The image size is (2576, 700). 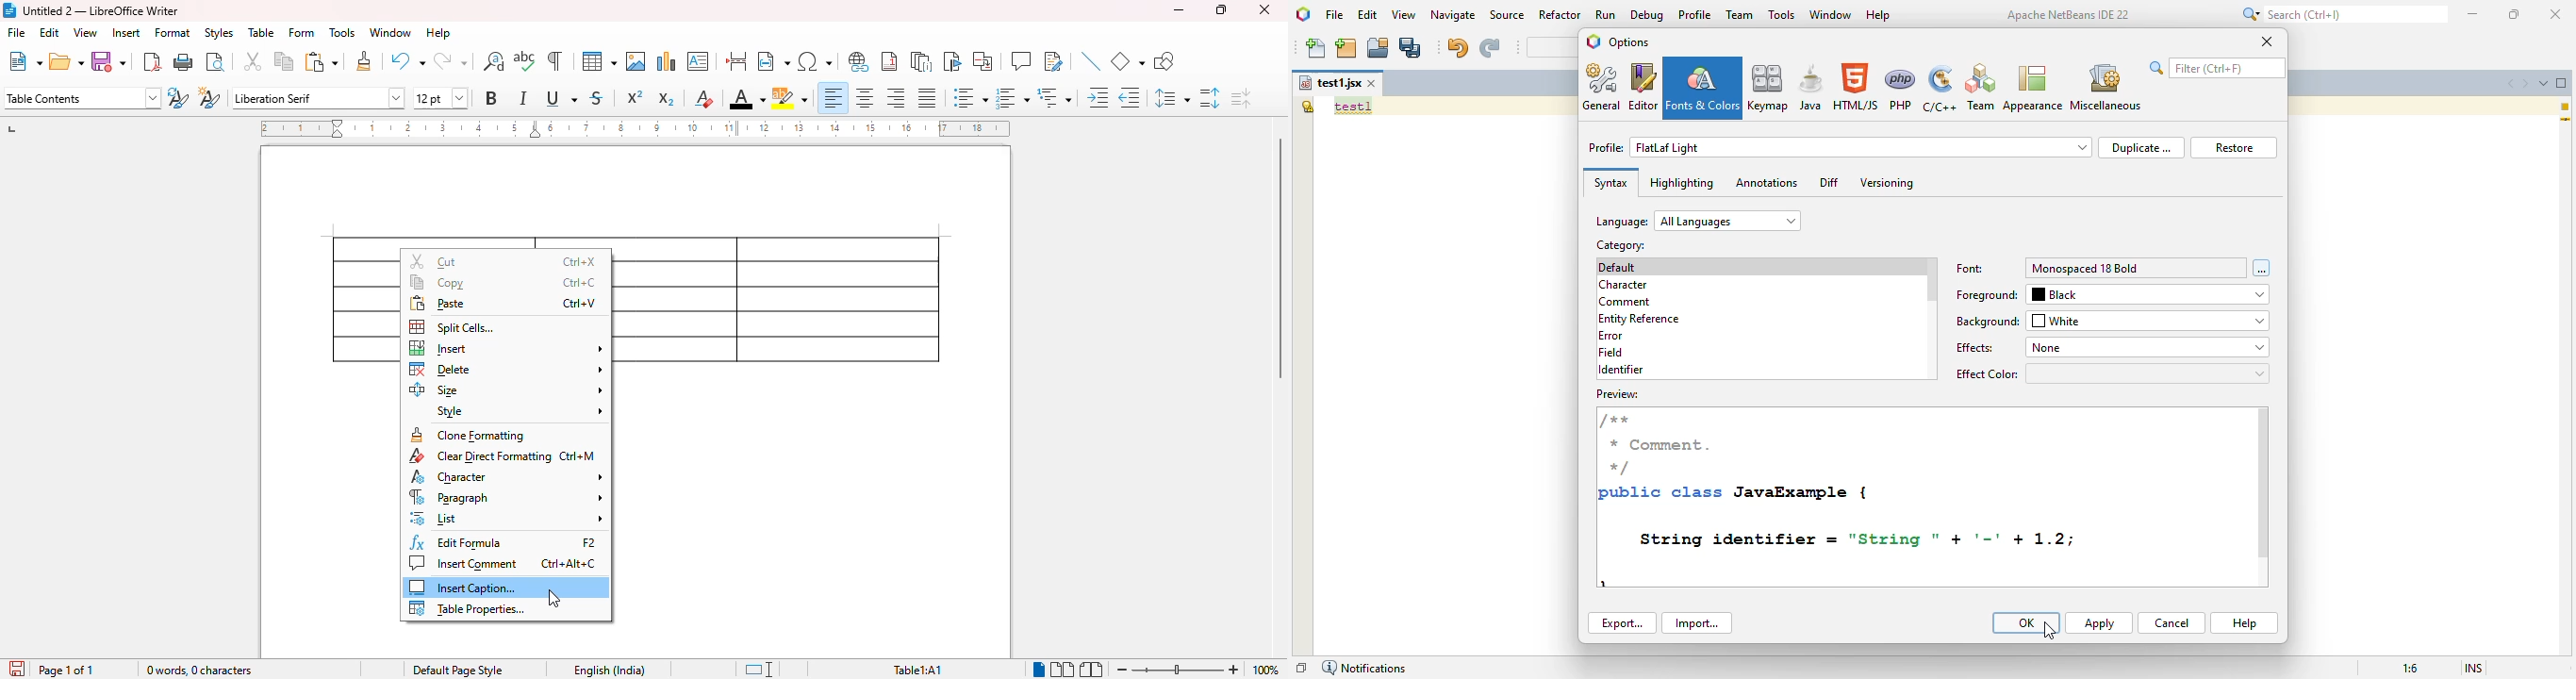 I want to click on open project, so click(x=1379, y=48).